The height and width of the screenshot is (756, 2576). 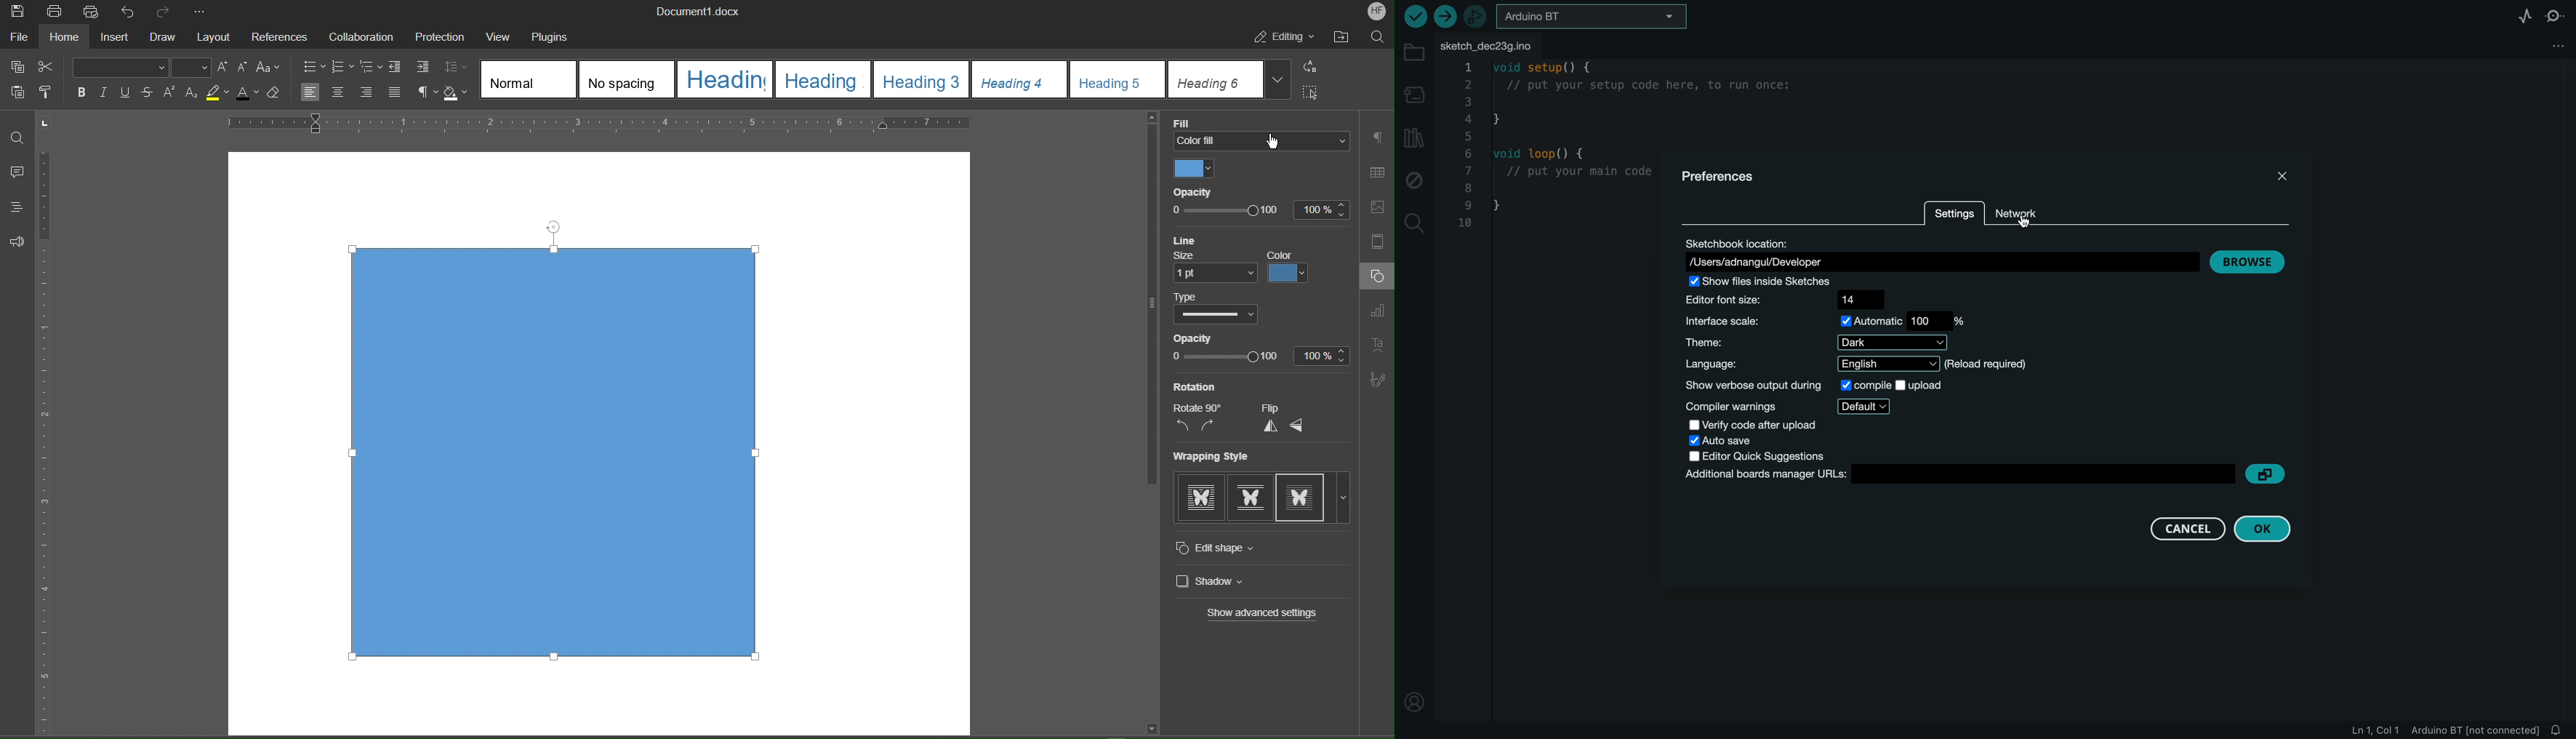 What do you see at coordinates (1212, 273) in the screenshot?
I see `1pt` at bounding box center [1212, 273].